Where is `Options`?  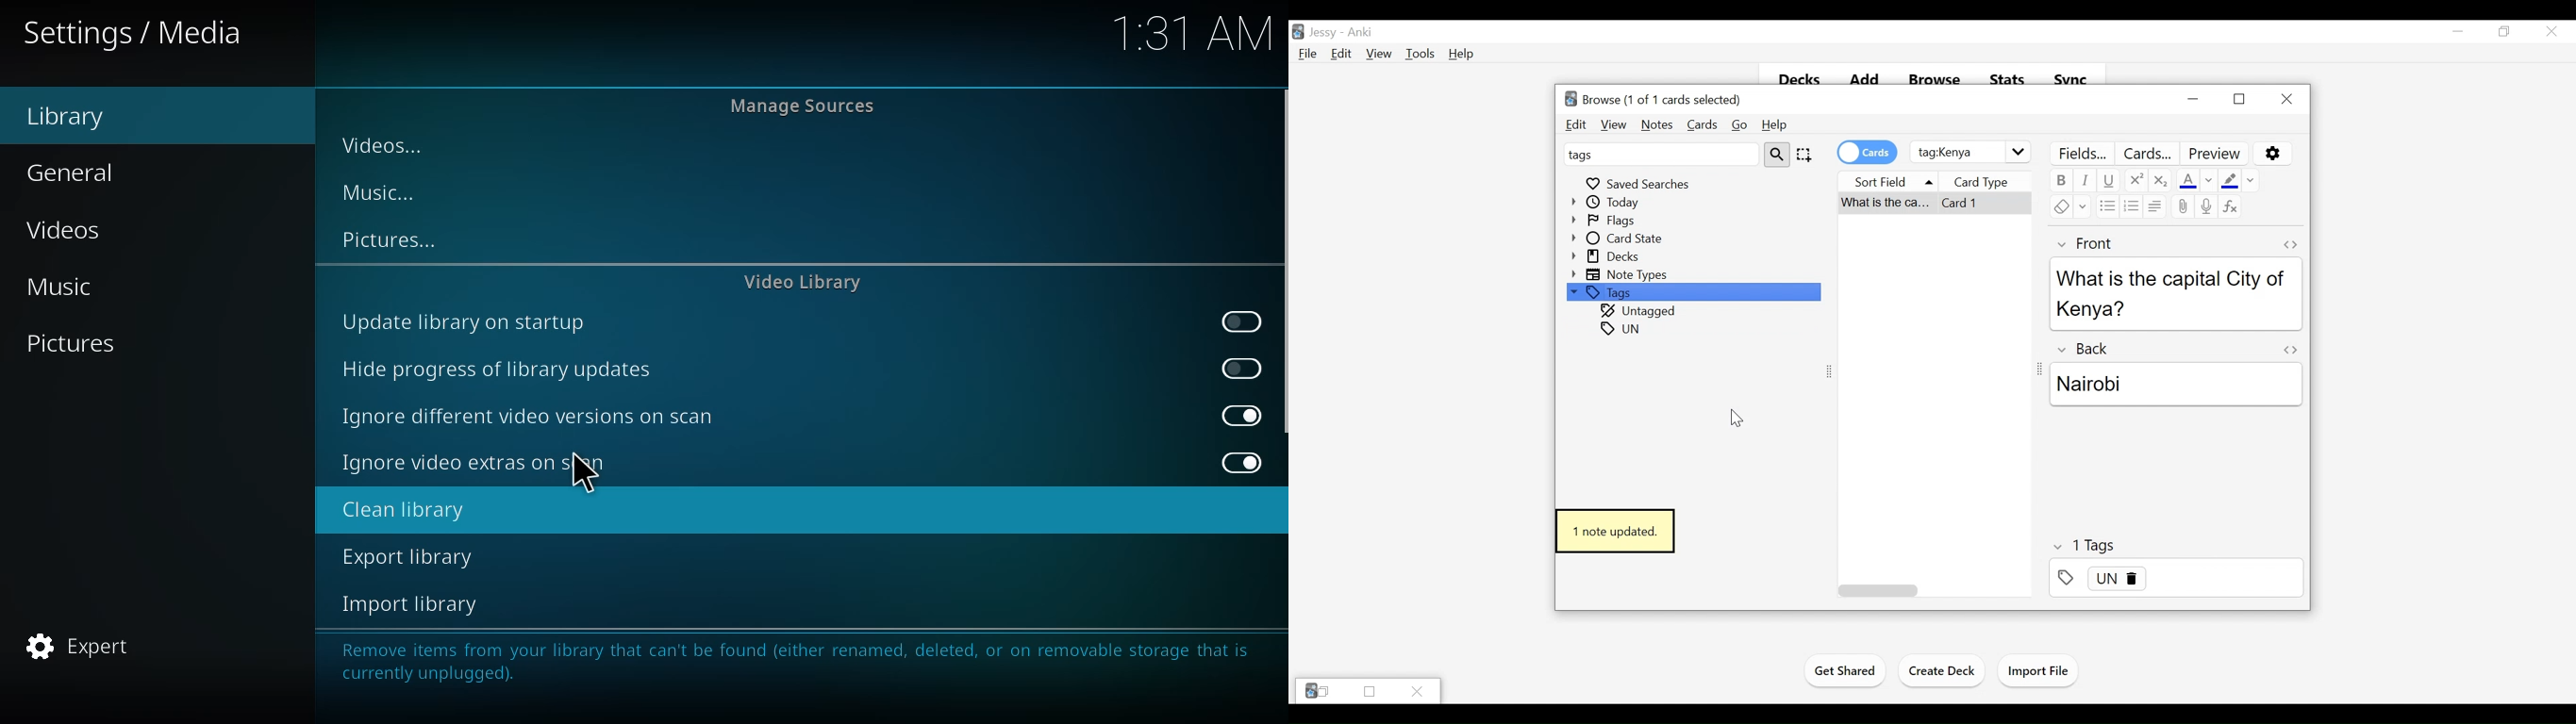
Options is located at coordinates (2272, 153).